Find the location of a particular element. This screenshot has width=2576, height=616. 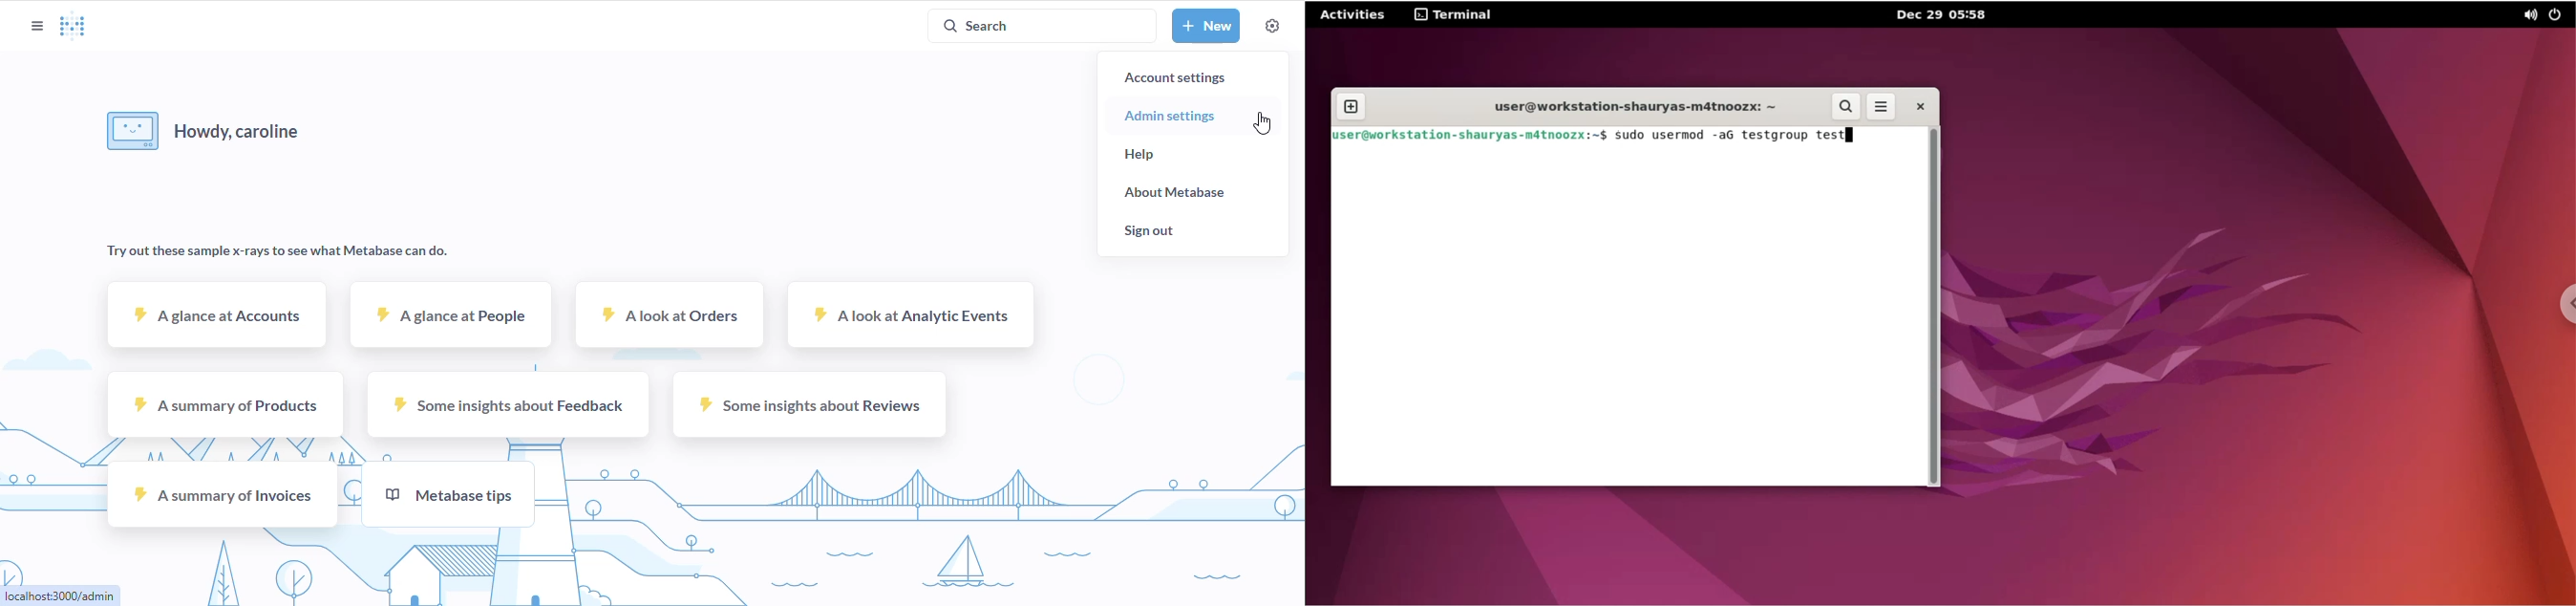

Typing cursor is located at coordinates (1852, 135).